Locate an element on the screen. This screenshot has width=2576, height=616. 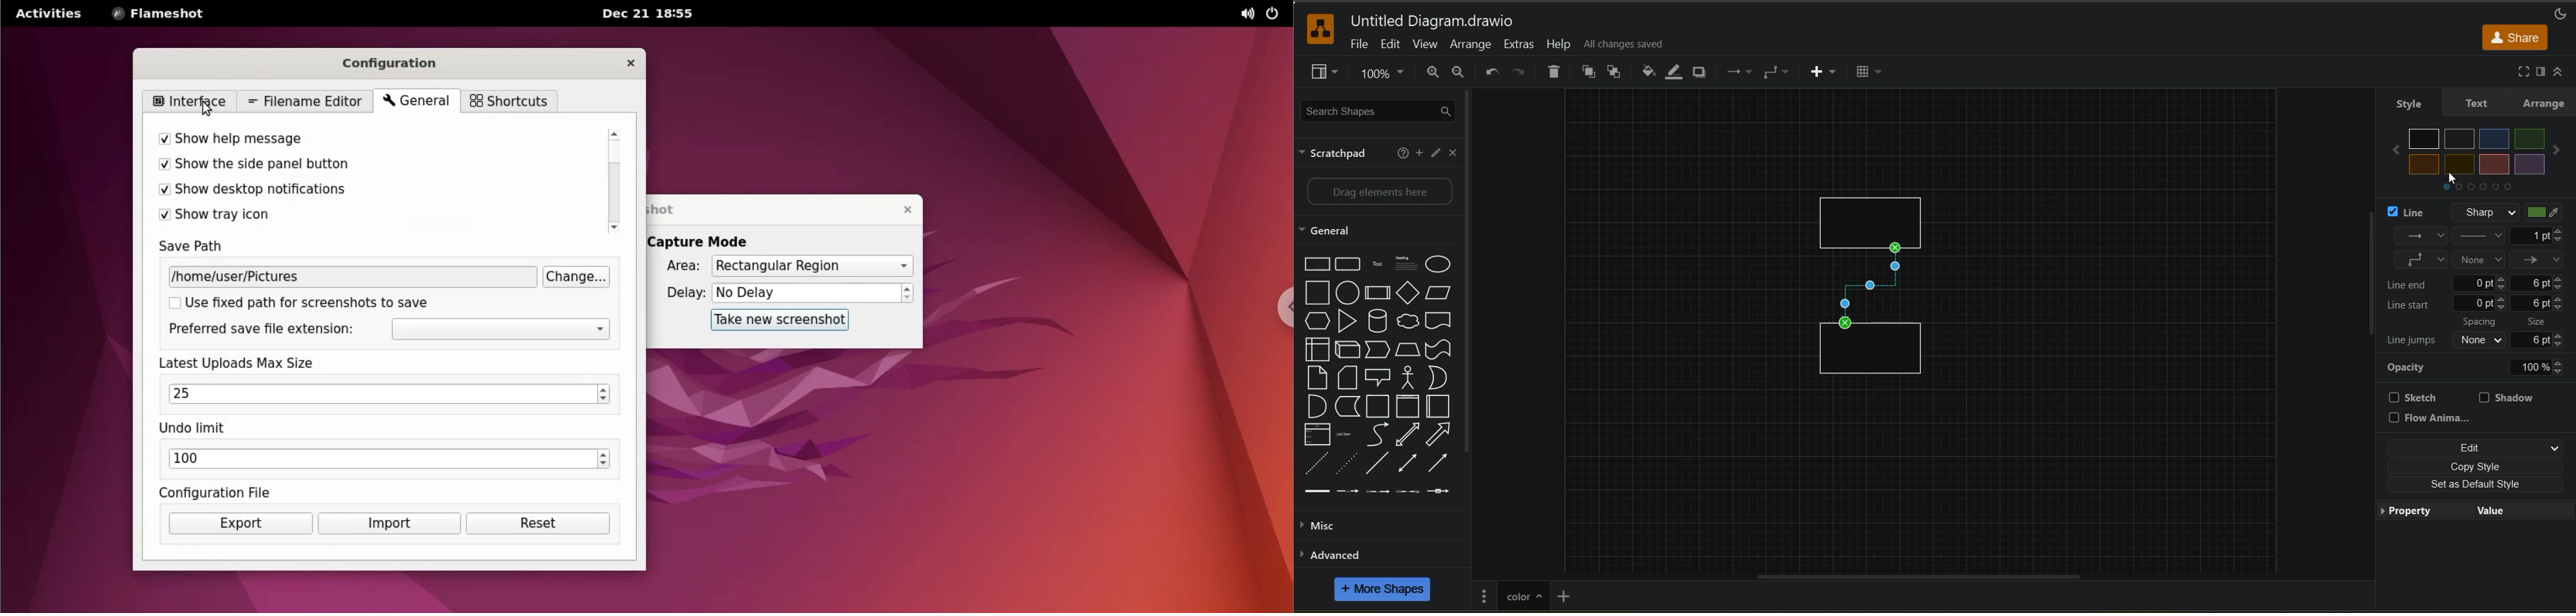
Arrow is located at coordinates (1443, 463).